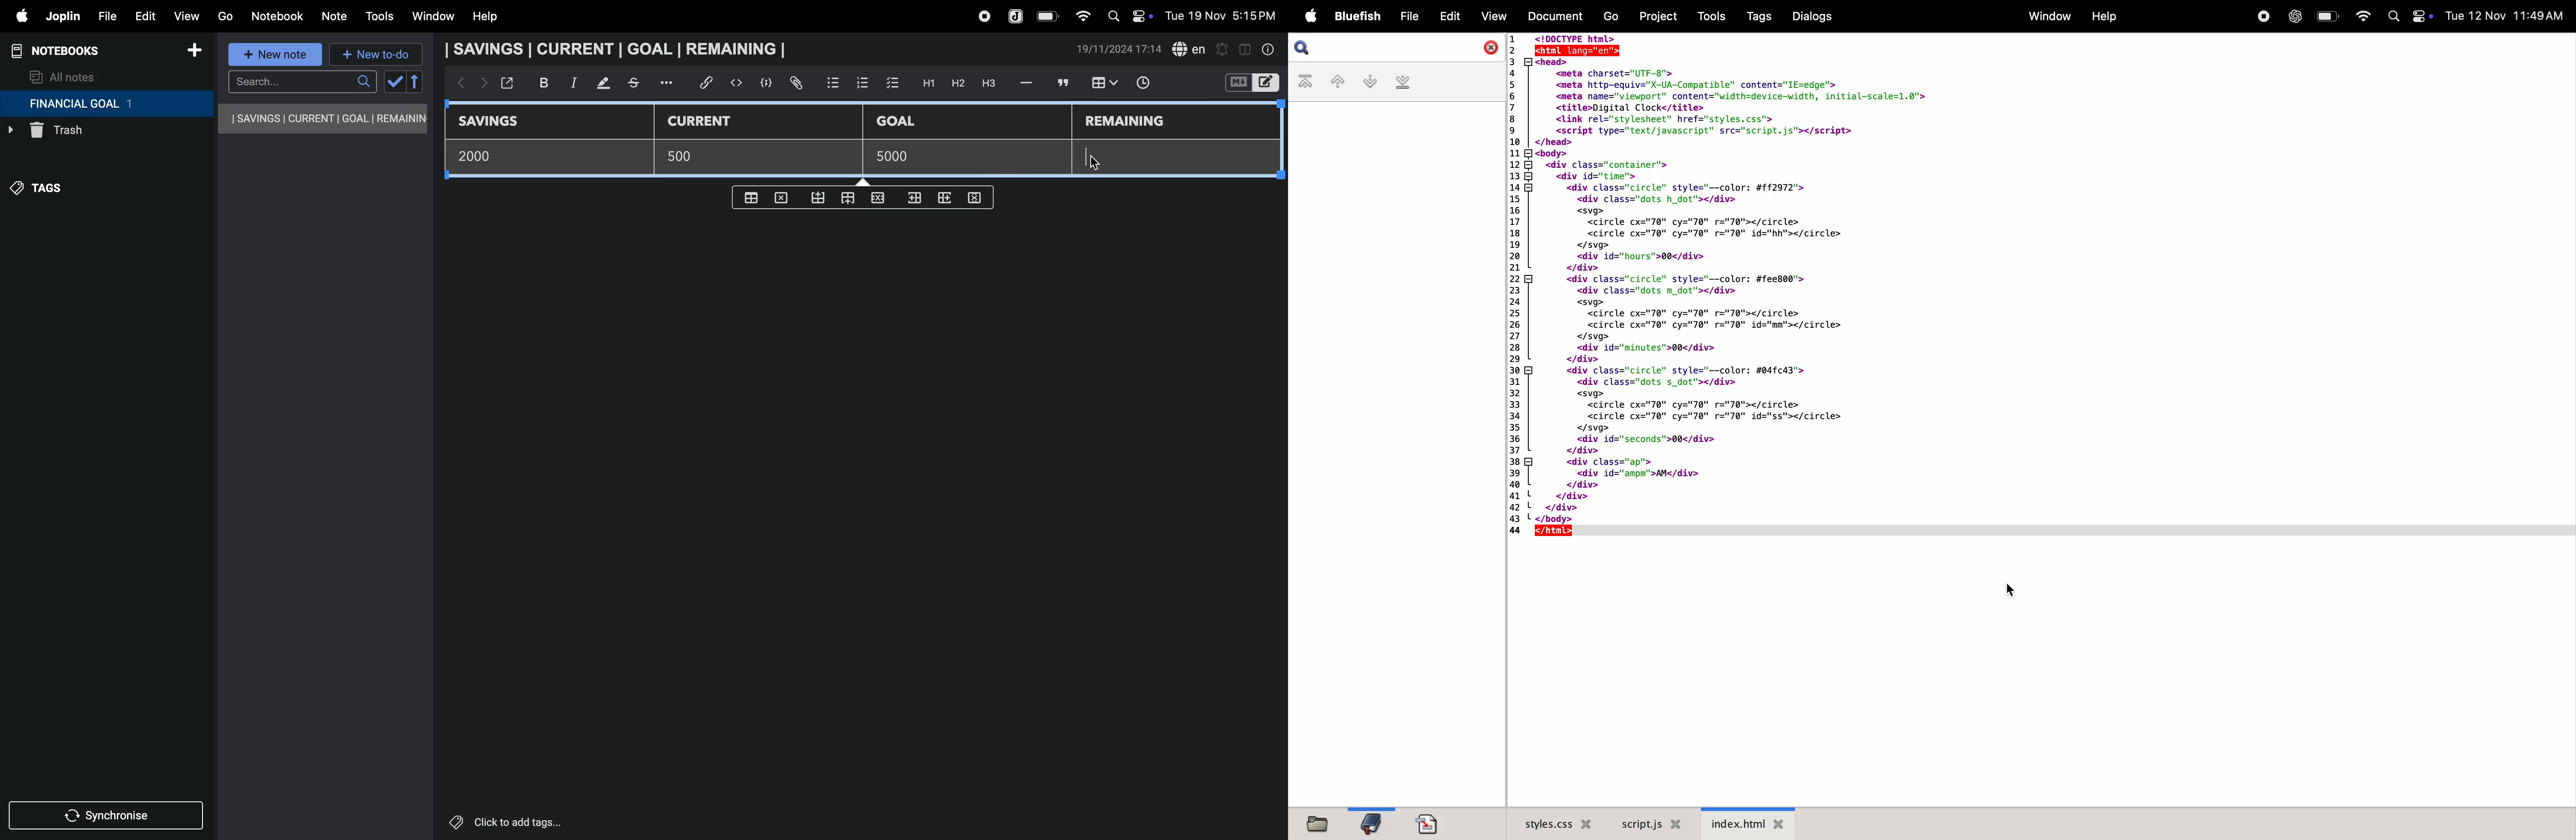  Describe the element at coordinates (1269, 49) in the screenshot. I see `info` at that location.